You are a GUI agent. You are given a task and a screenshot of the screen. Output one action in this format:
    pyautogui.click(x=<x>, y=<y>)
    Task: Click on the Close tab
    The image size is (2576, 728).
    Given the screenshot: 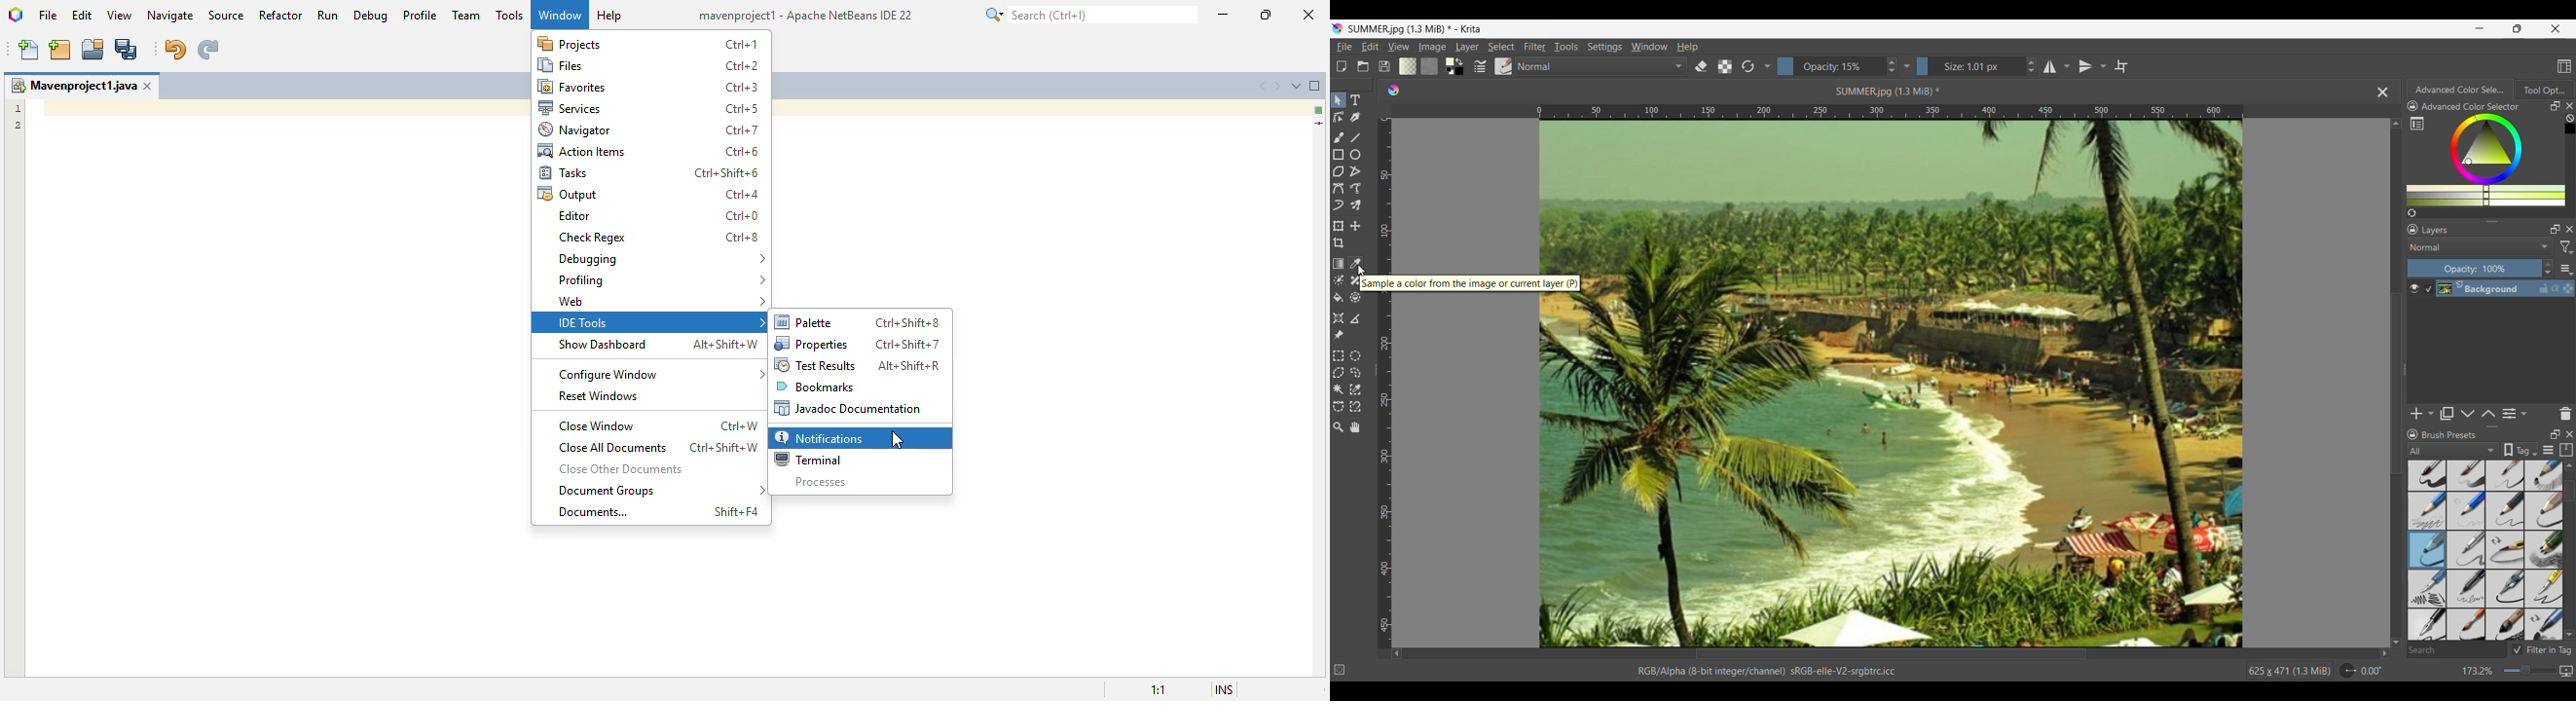 What is the action you would take?
    pyautogui.click(x=2383, y=92)
    